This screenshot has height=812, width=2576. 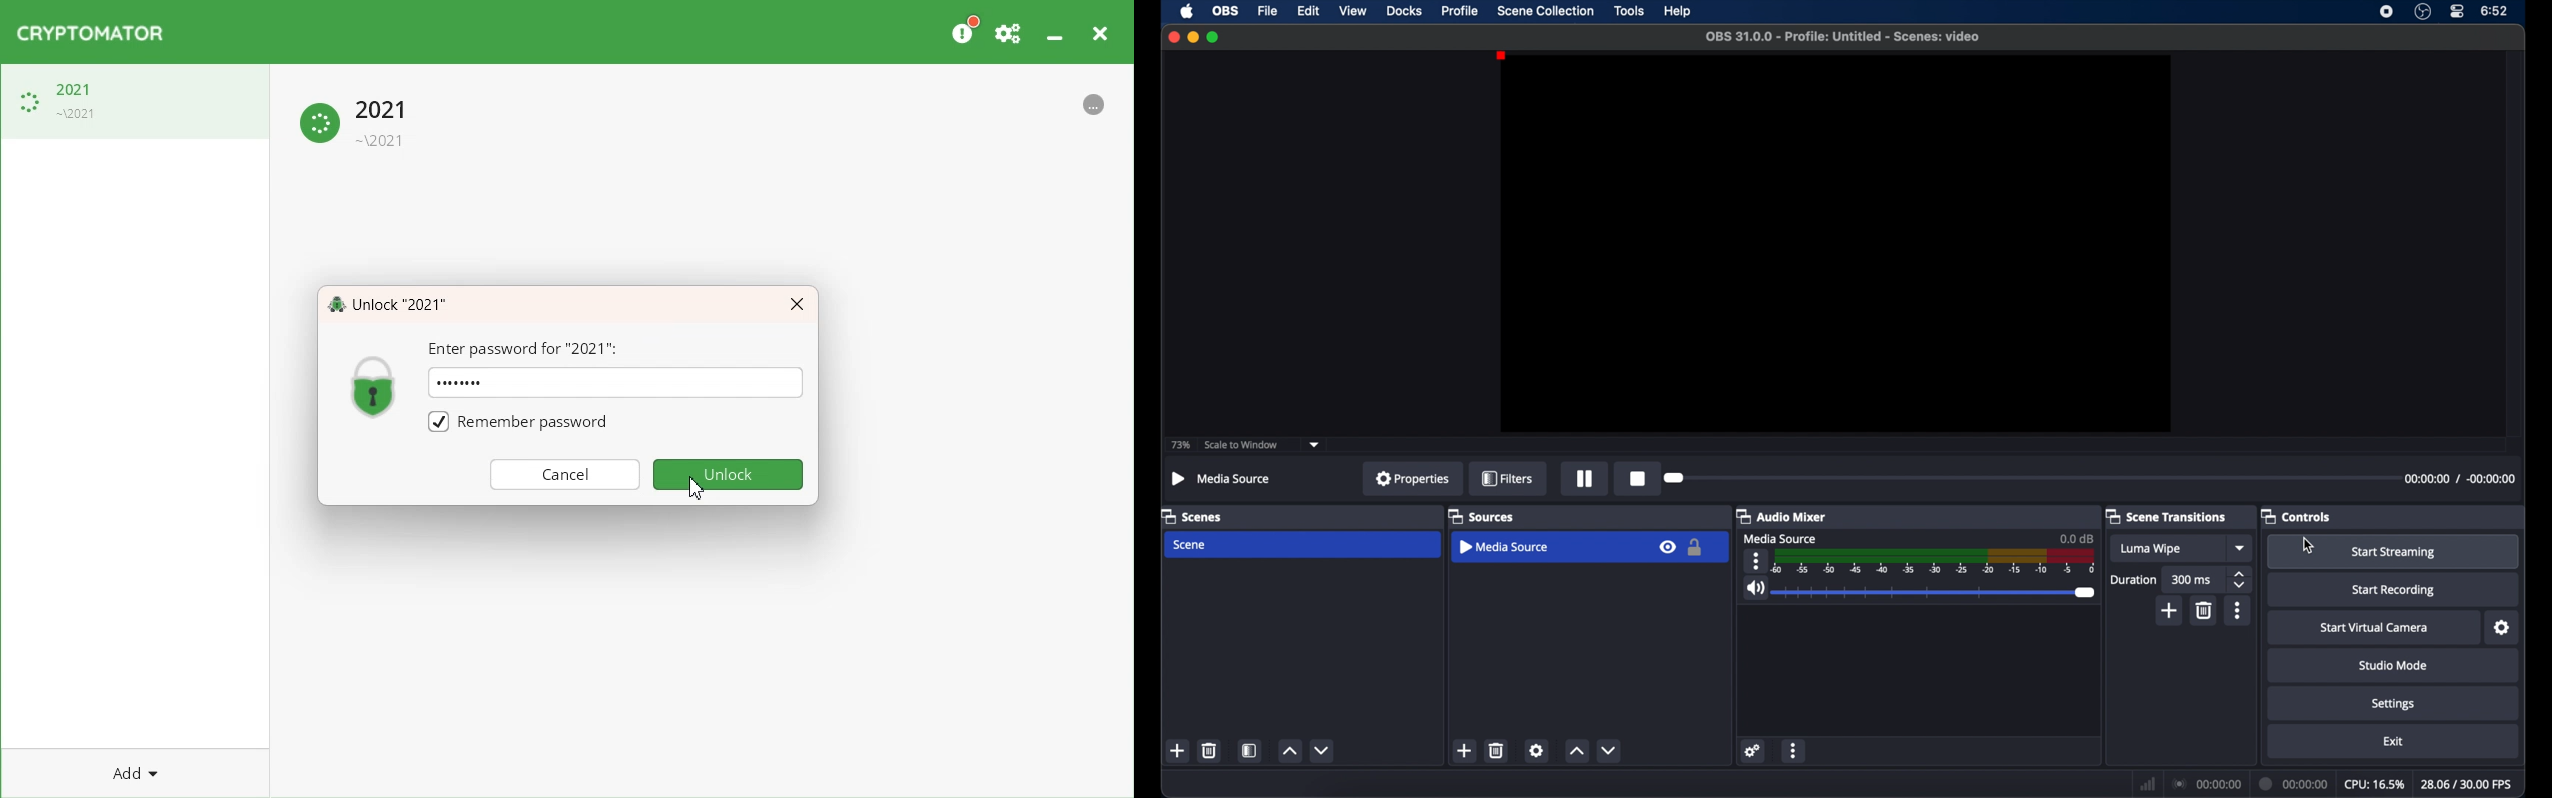 What do you see at coordinates (1481, 516) in the screenshot?
I see `sources` at bounding box center [1481, 516].